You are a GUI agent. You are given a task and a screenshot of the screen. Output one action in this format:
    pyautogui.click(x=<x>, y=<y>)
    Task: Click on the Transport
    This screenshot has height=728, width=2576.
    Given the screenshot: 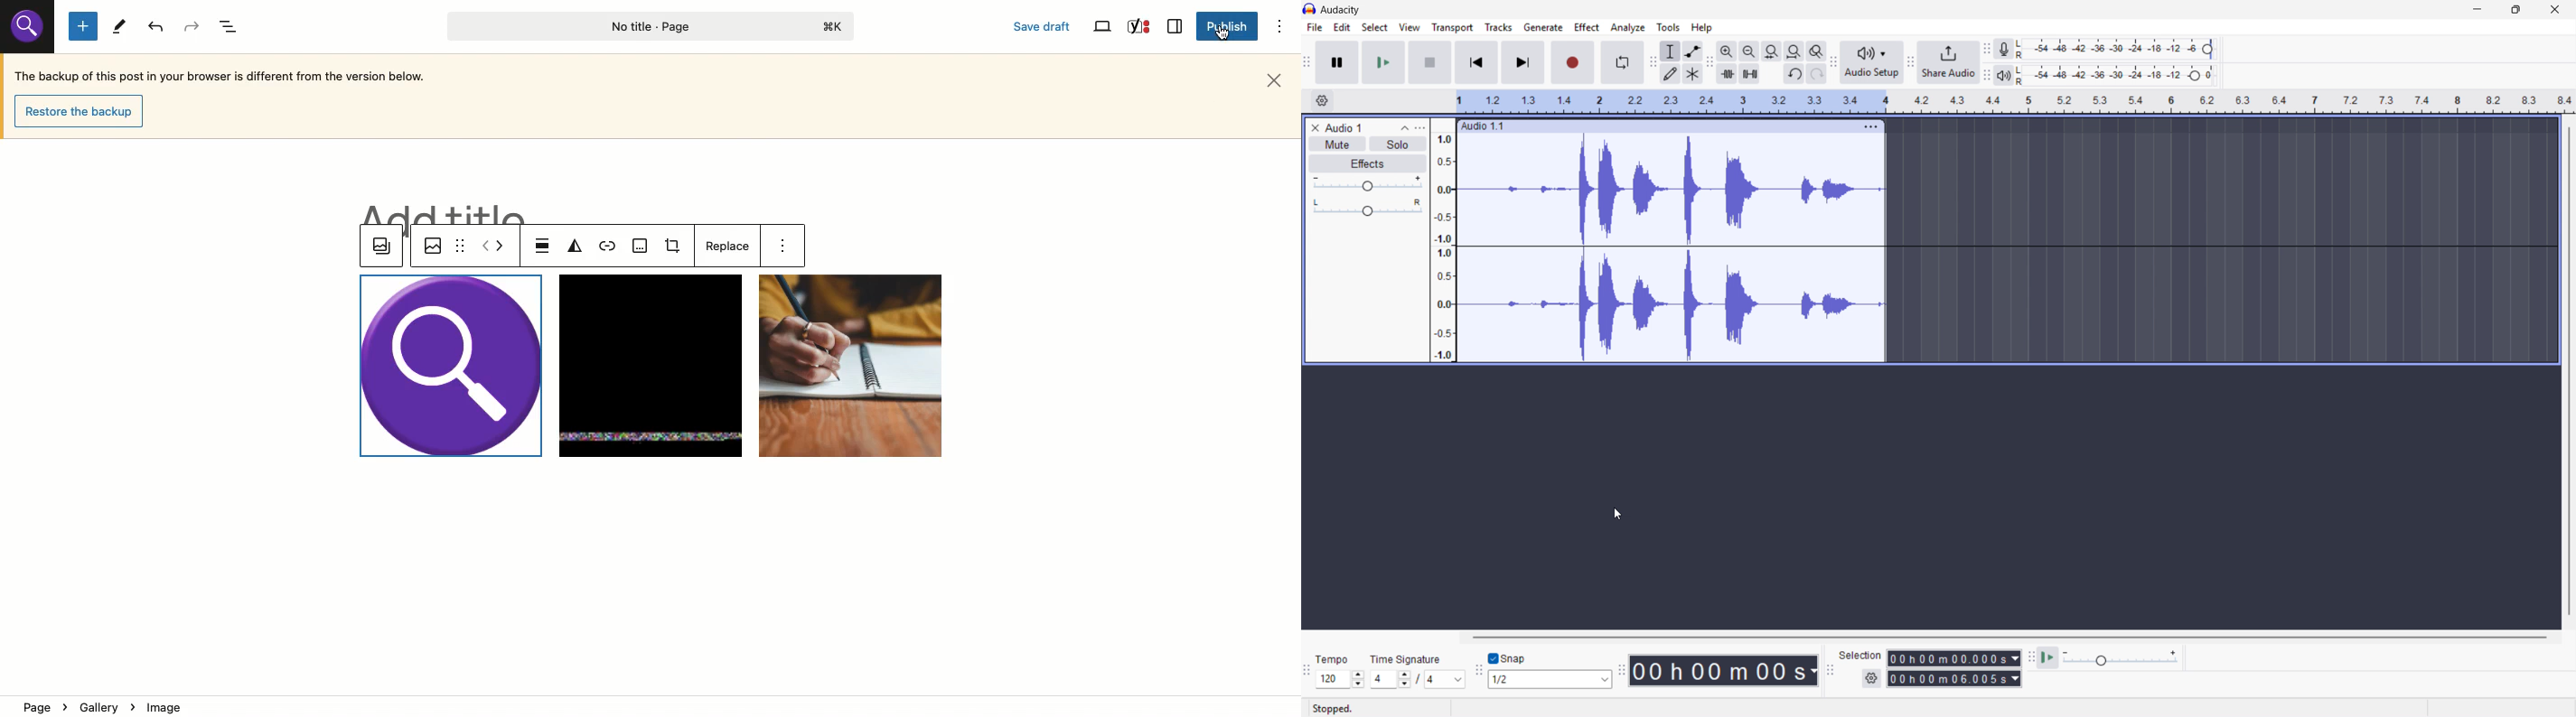 What is the action you would take?
    pyautogui.click(x=1453, y=28)
    